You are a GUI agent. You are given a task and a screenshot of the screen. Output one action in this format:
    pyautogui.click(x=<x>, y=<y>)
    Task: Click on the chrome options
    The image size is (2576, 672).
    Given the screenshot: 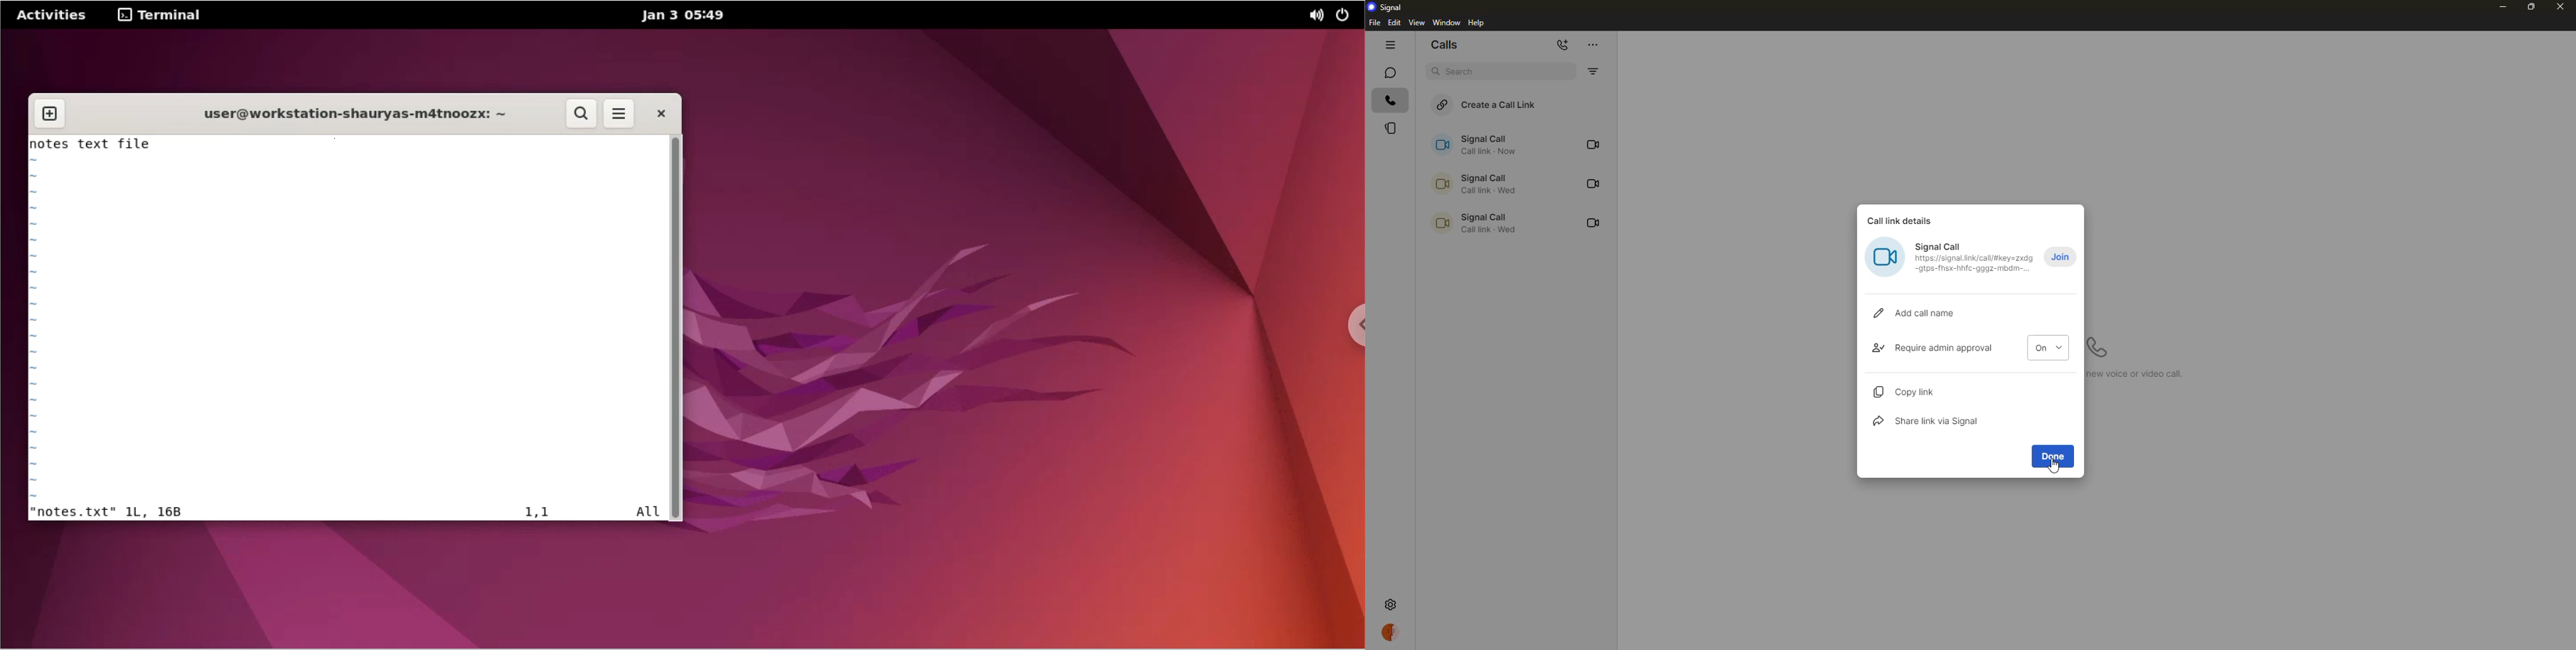 What is the action you would take?
    pyautogui.click(x=1351, y=329)
    